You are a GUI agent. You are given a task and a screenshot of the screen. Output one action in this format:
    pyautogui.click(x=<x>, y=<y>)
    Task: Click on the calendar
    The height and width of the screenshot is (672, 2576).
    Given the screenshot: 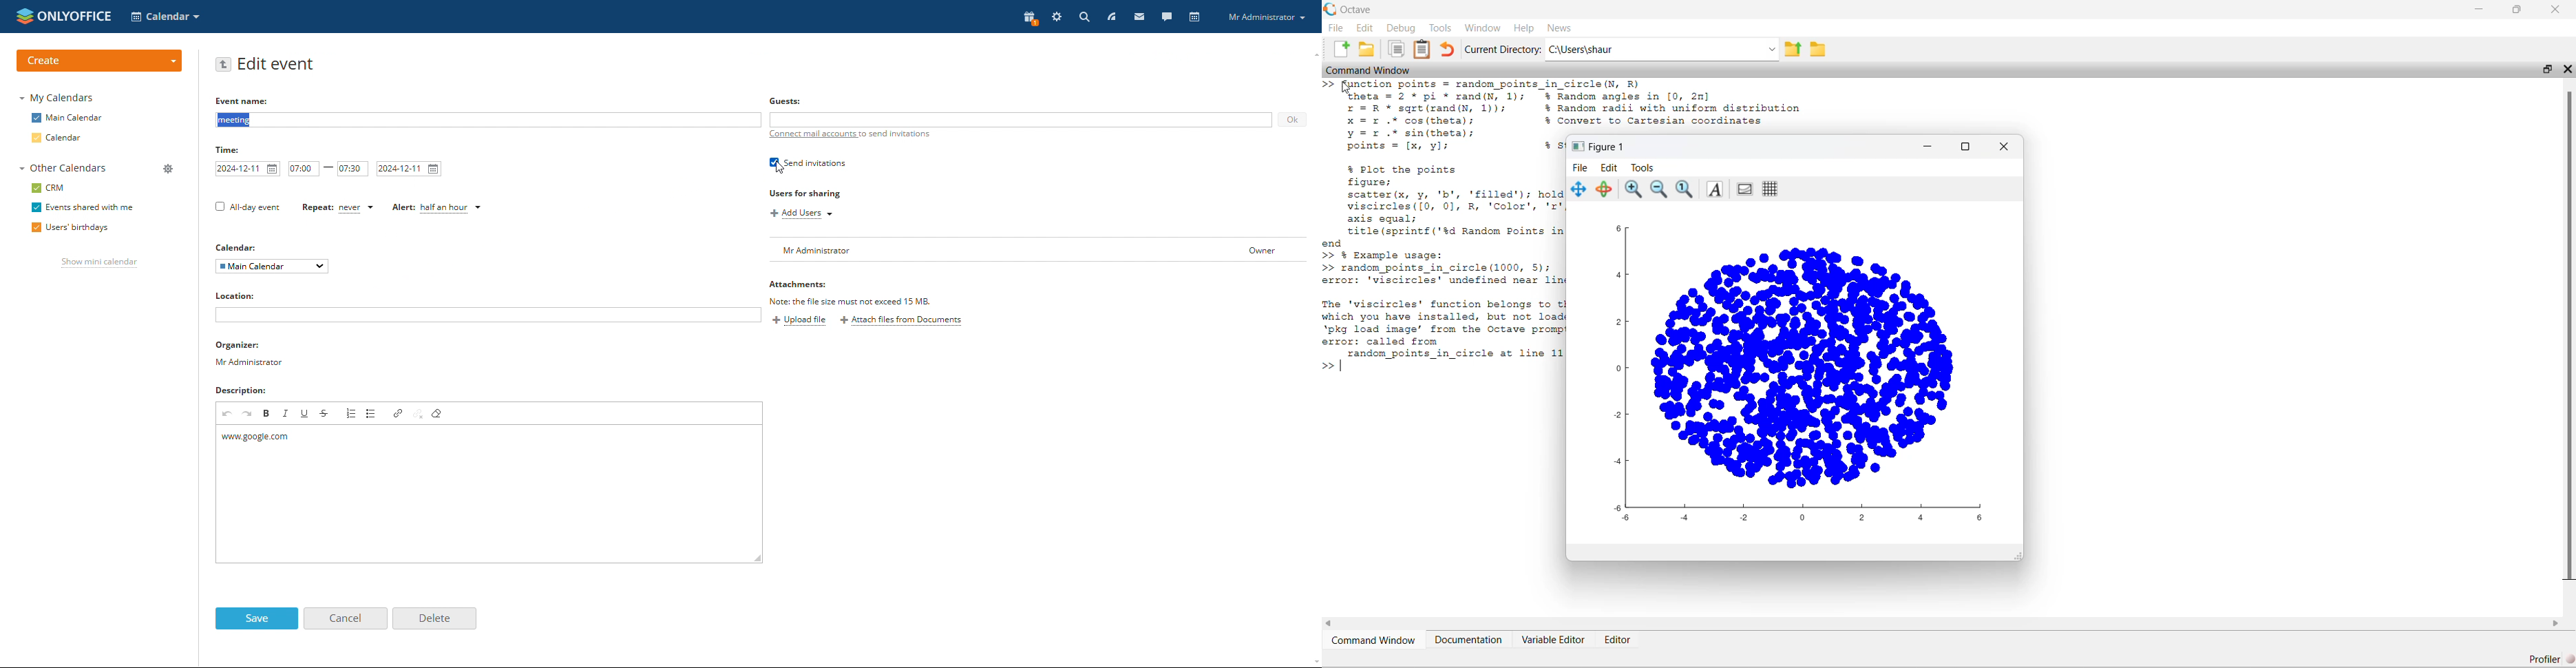 What is the action you would take?
    pyautogui.click(x=1196, y=17)
    